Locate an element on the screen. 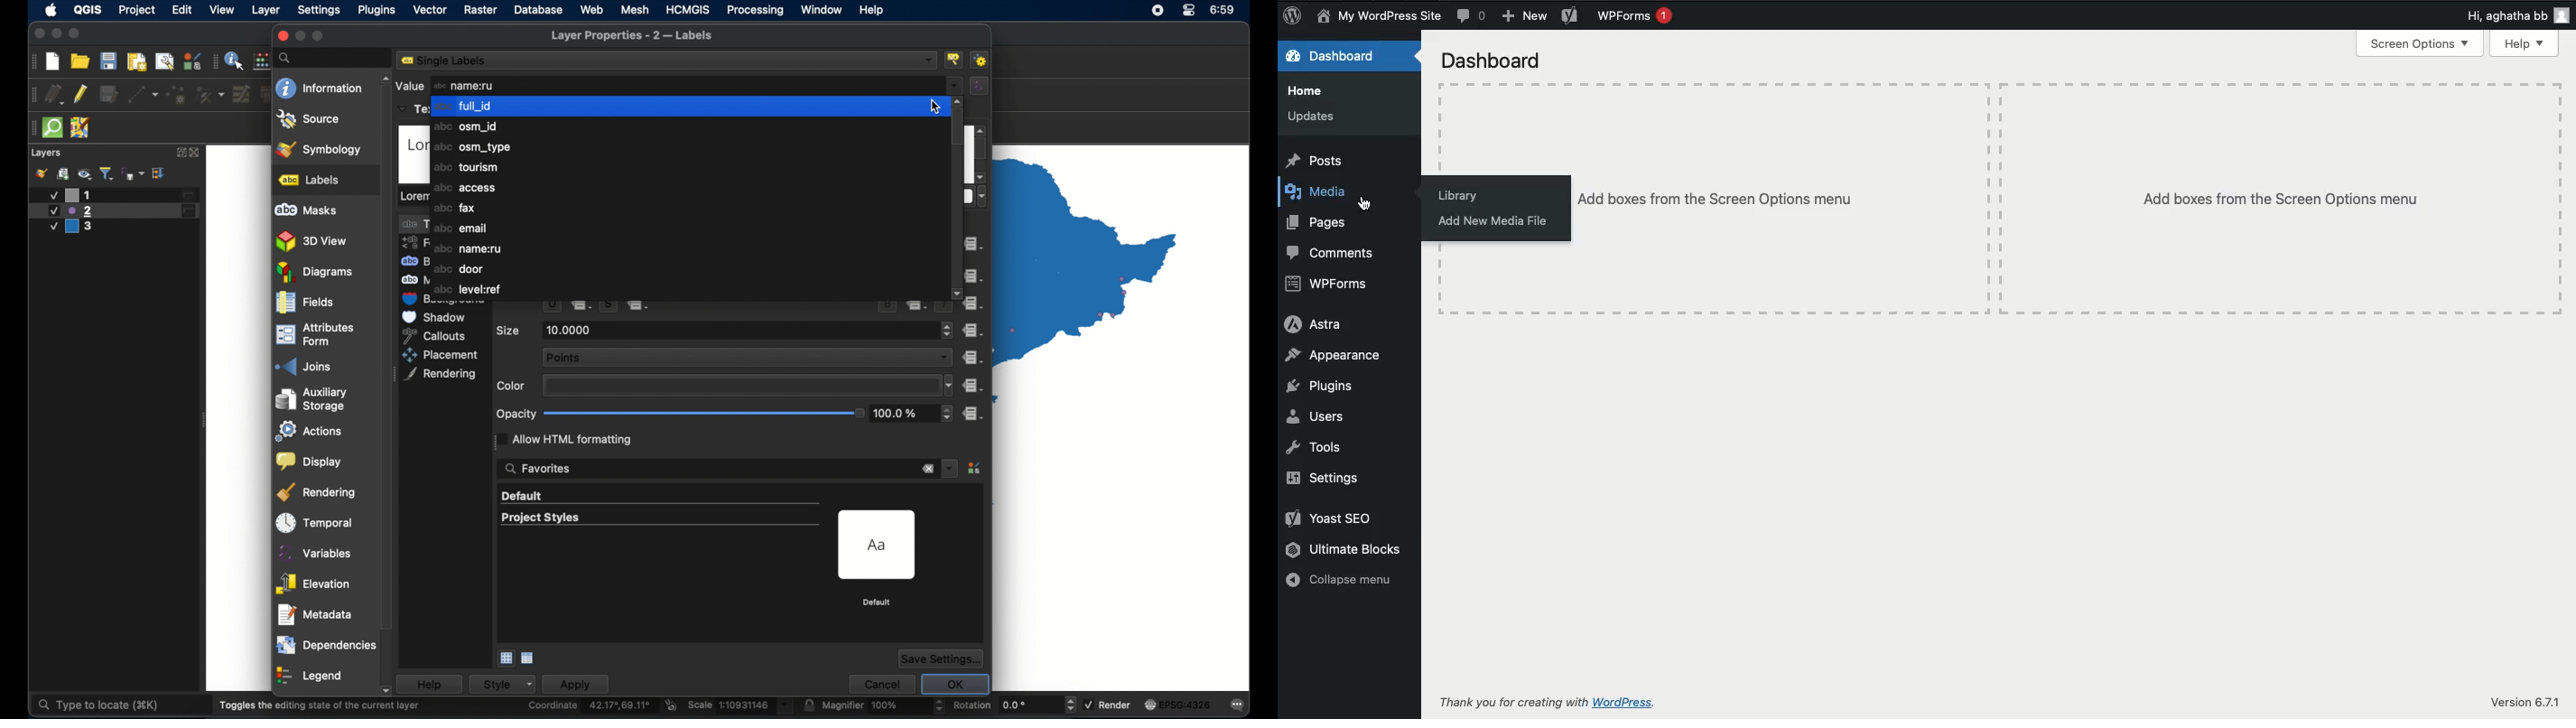  Users is located at coordinates (1321, 415).